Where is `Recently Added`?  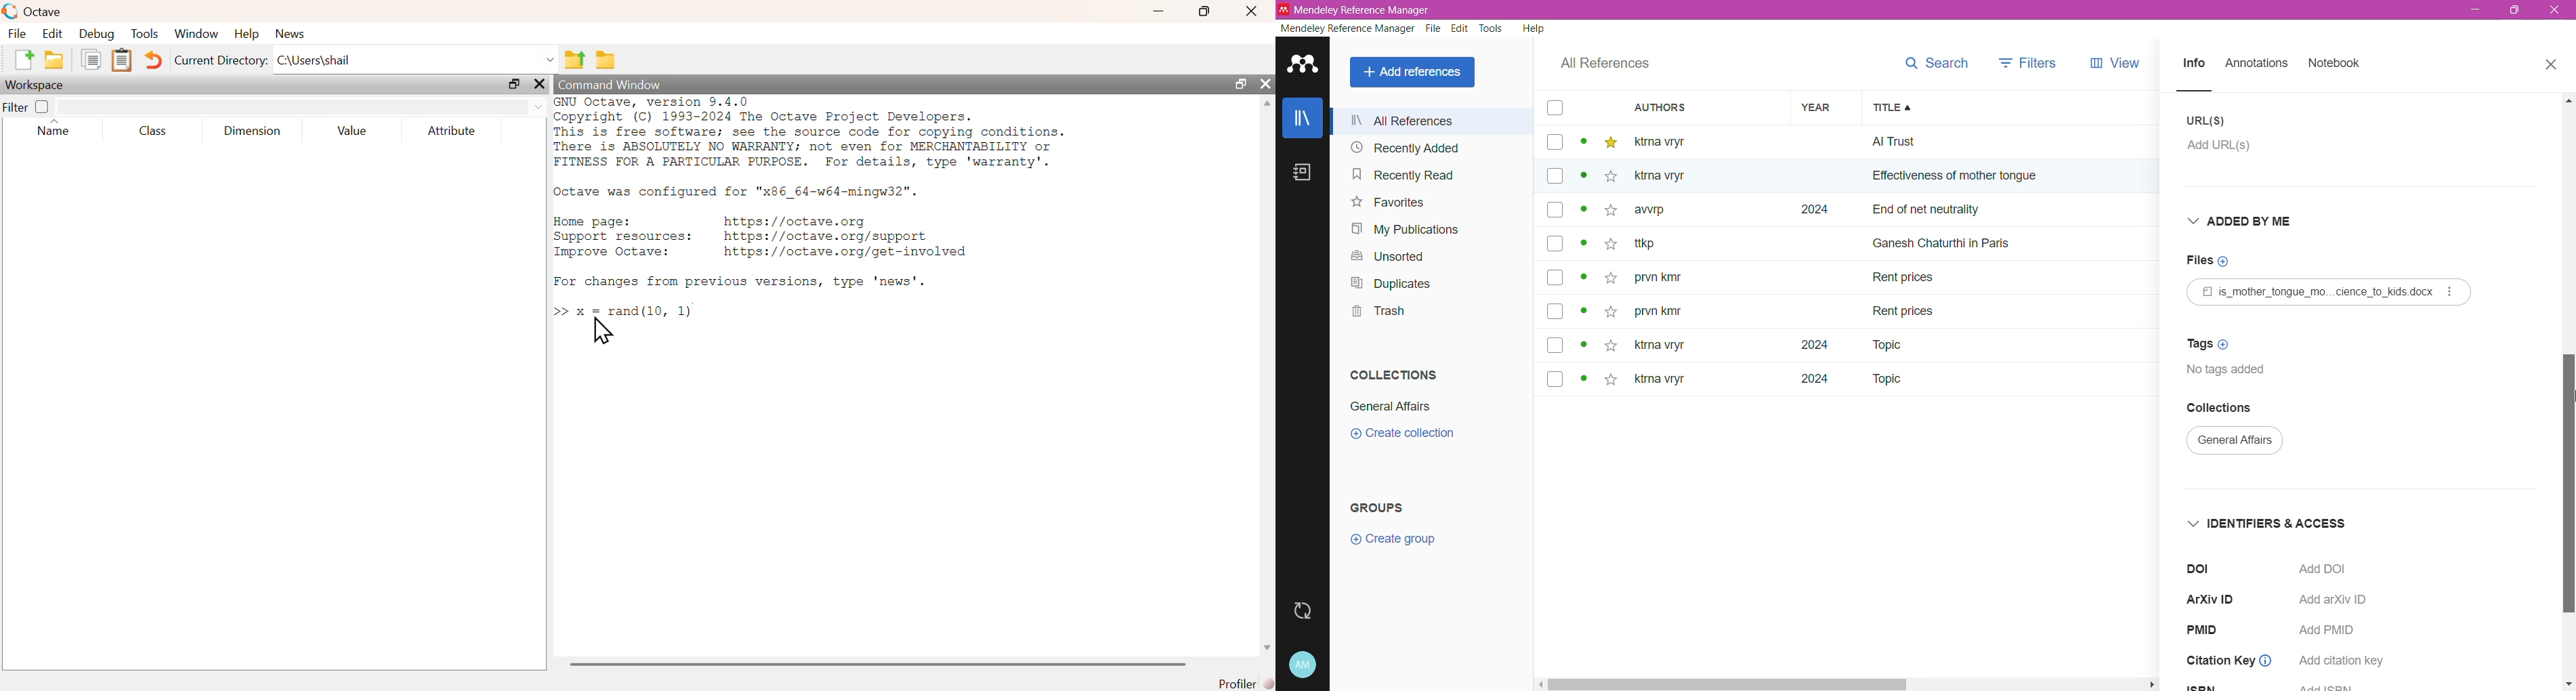
Recently Added is located at coordinates (1427, 147).